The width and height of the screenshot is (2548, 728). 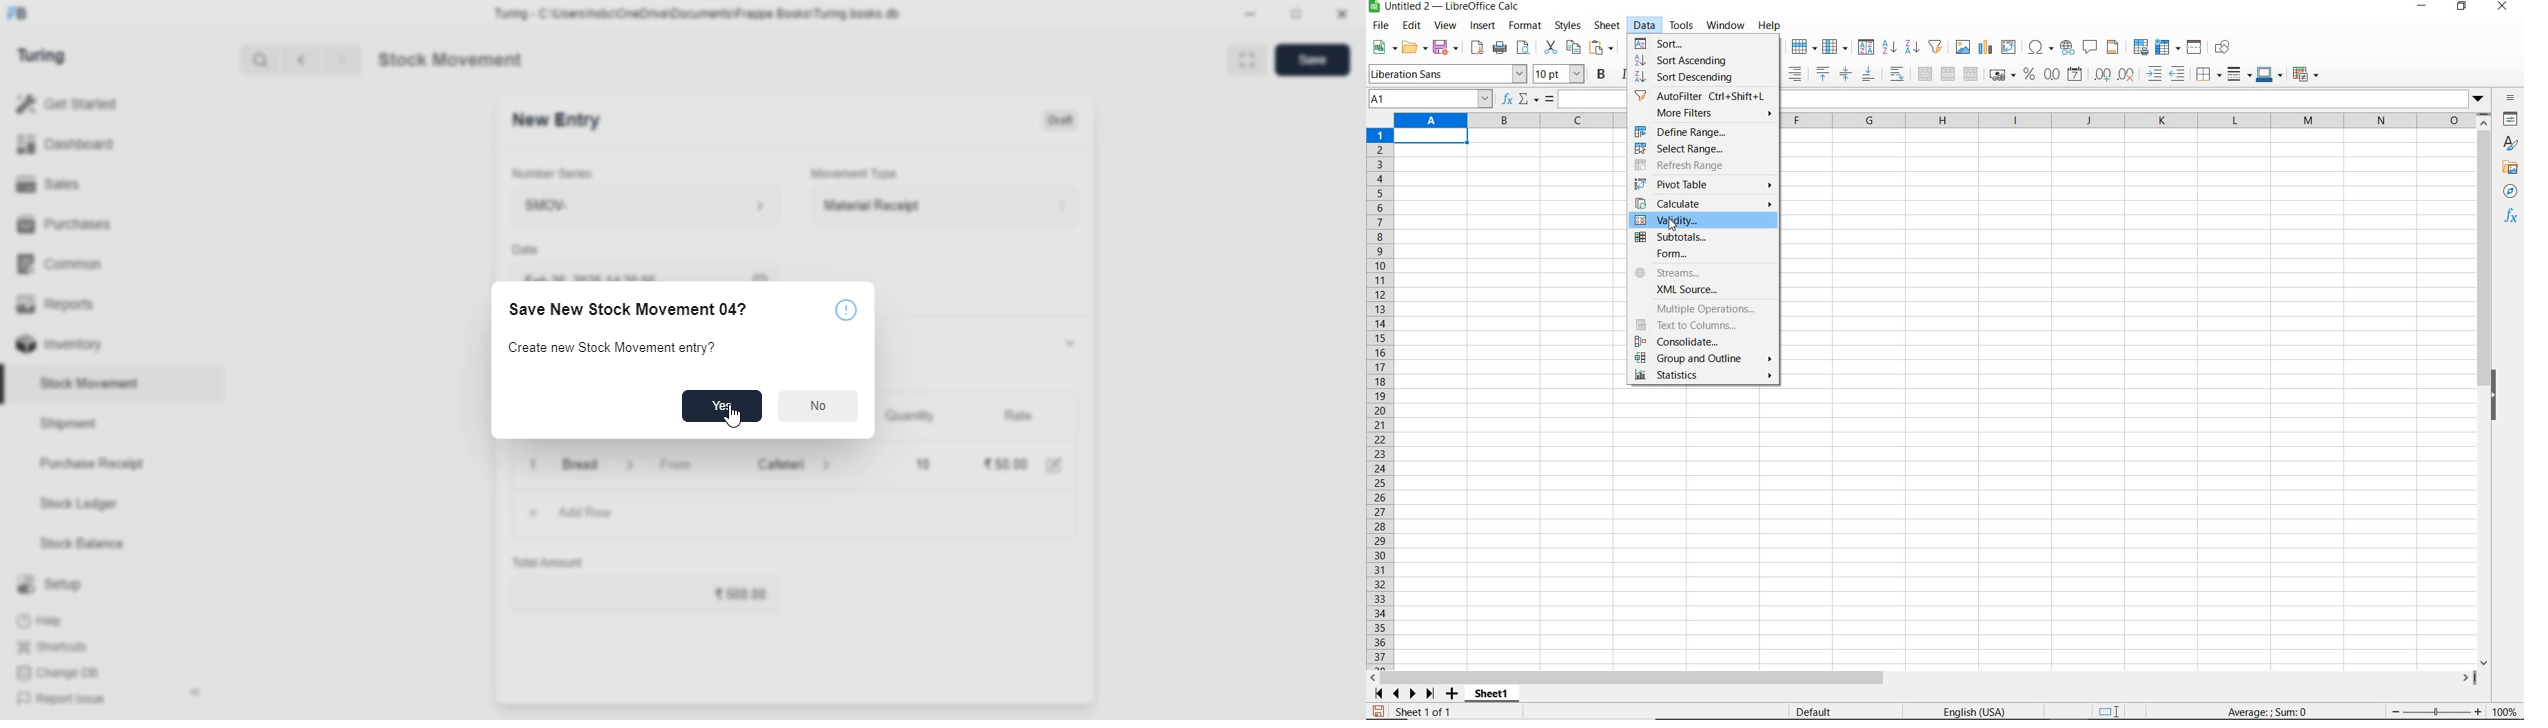 What do you see at coordinates (820, 406) in the screenshot?
I see `No` at bounding box center [820, 406].